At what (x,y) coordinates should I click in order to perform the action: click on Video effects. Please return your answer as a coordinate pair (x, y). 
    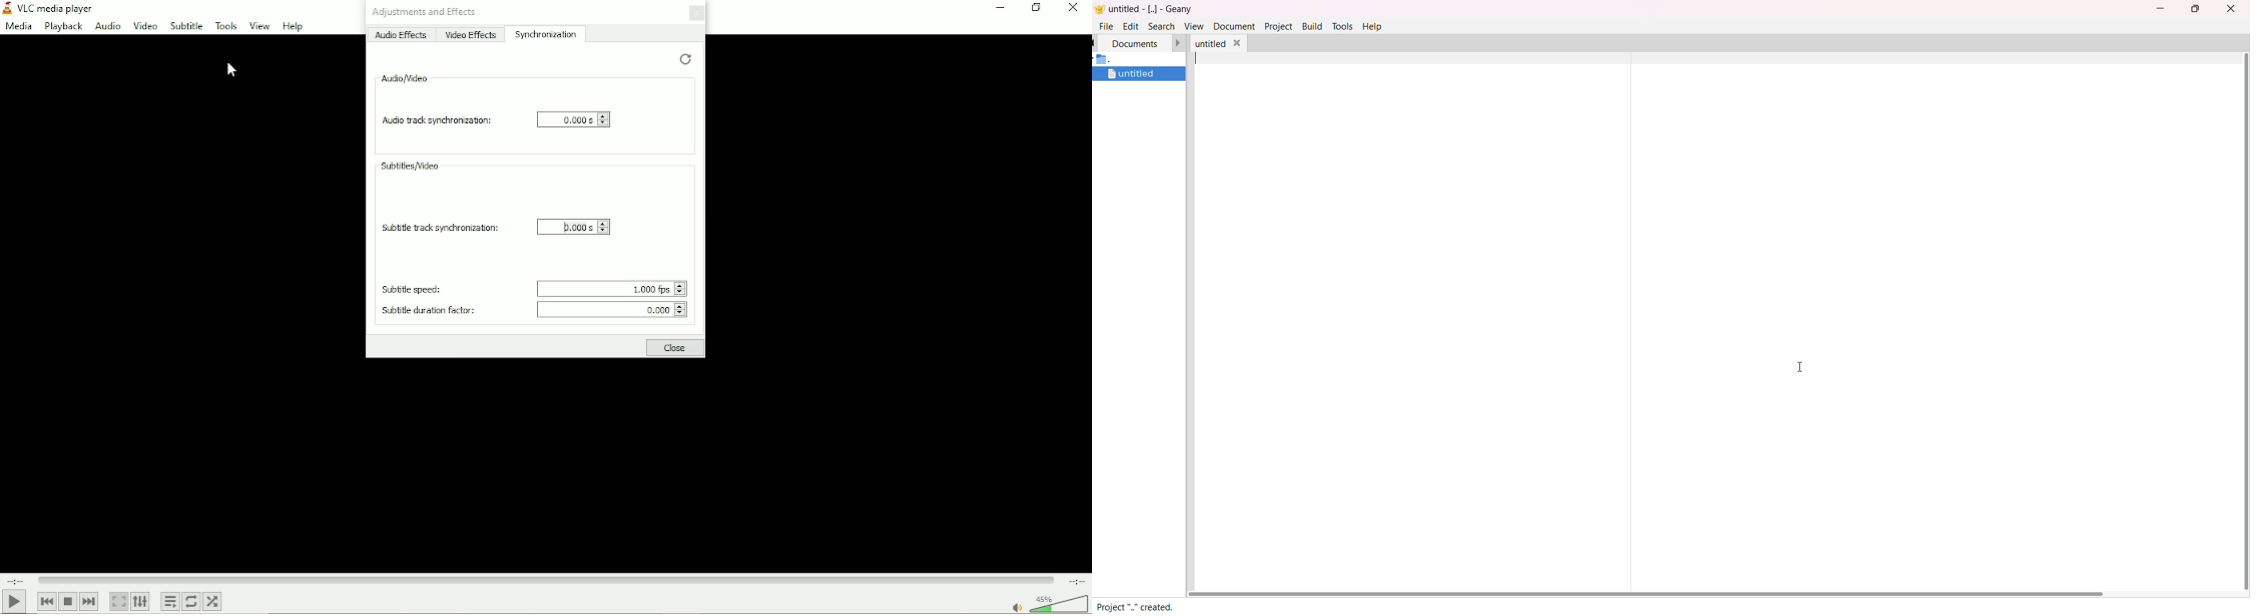
    Looking at the image, I should click on (471, 35).